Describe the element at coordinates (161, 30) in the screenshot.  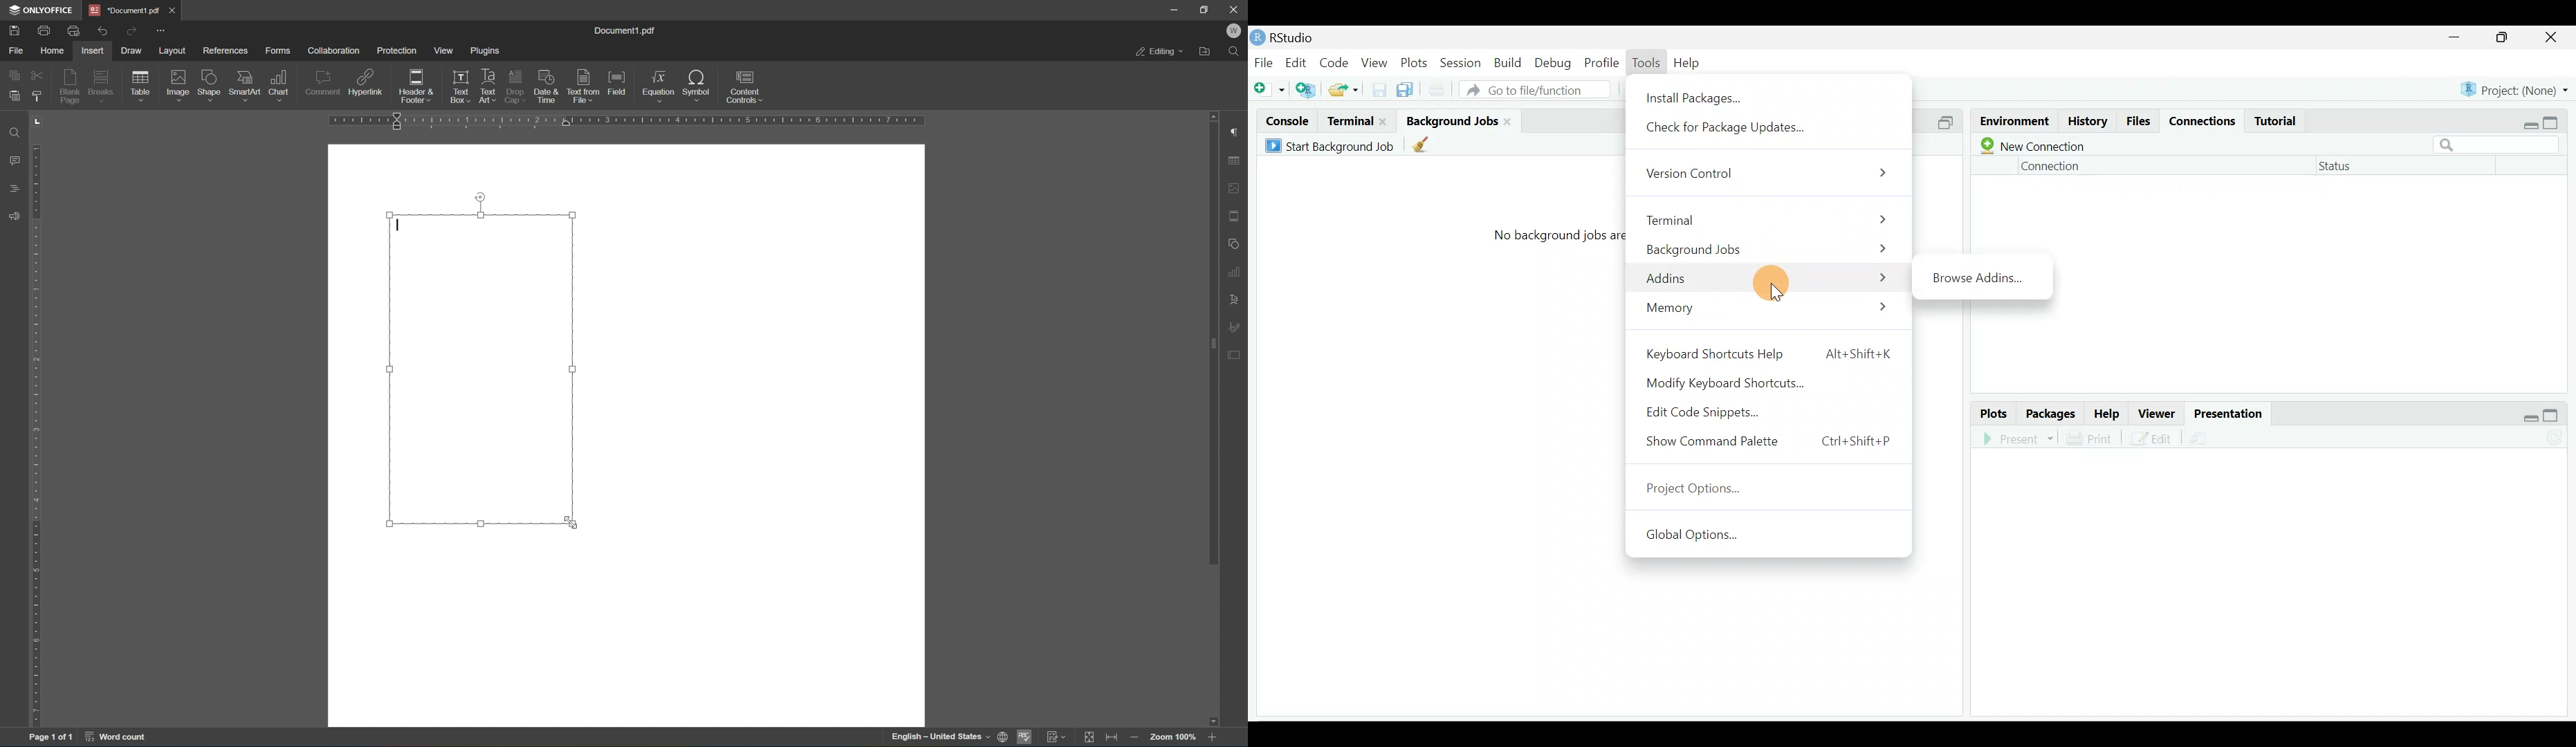
I see `More` at that location.